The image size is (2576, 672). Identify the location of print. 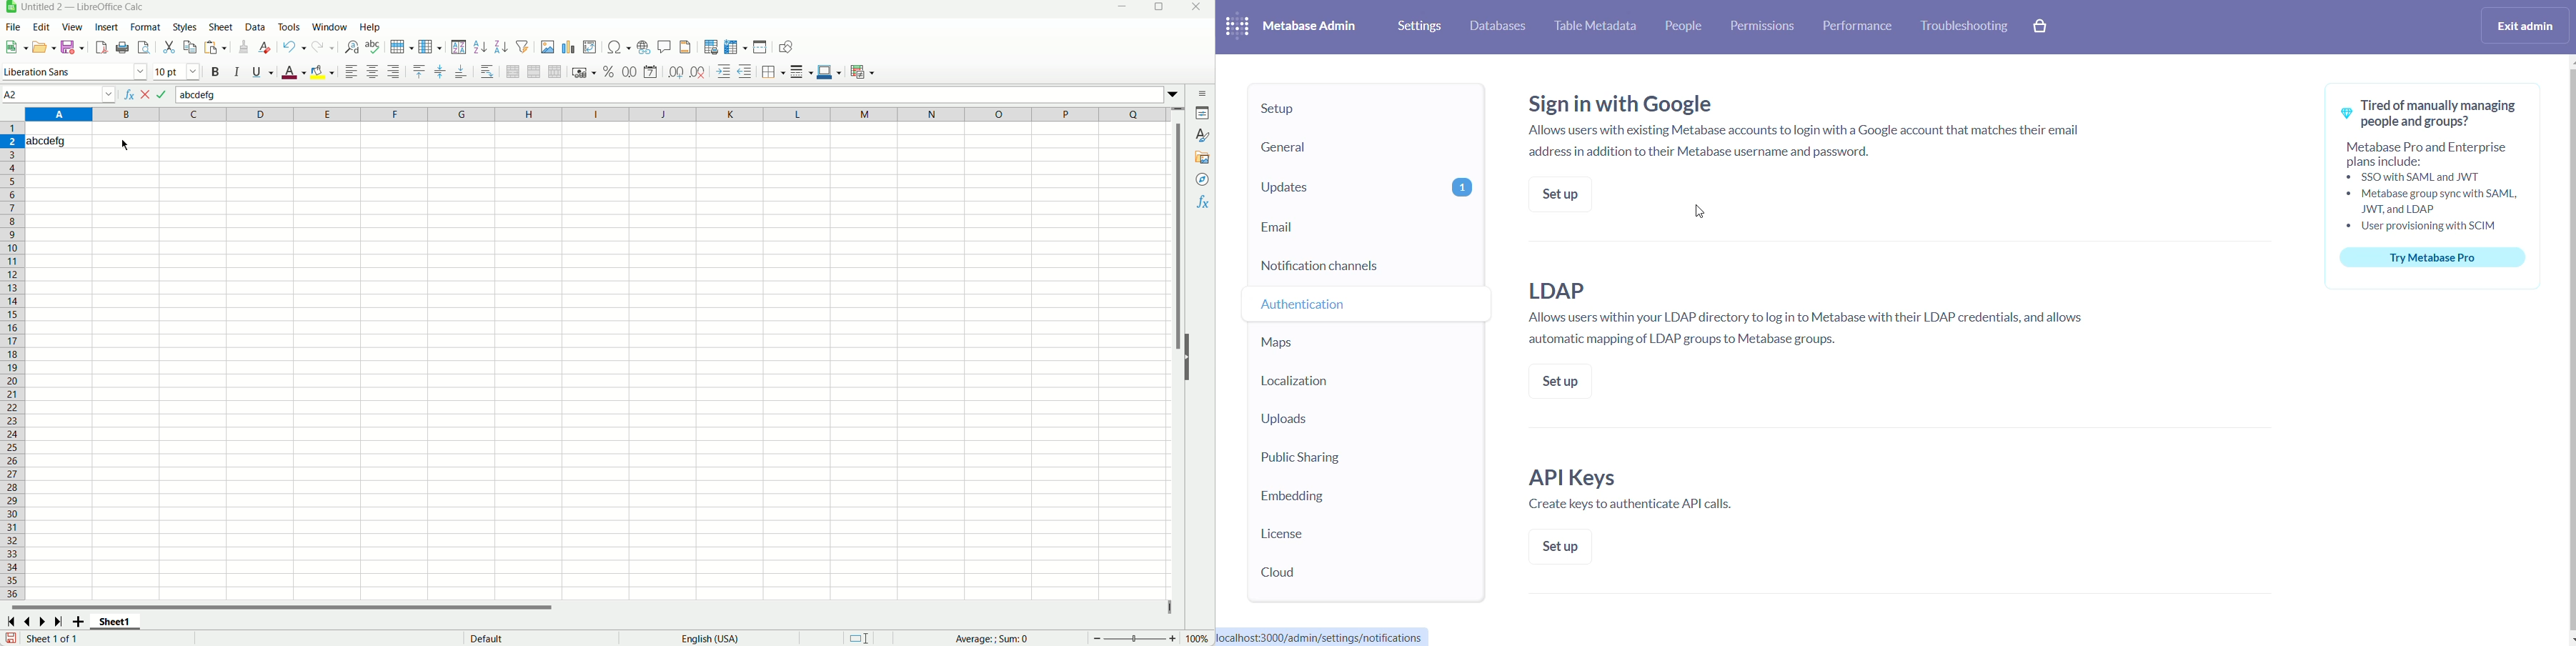
(122, 47).